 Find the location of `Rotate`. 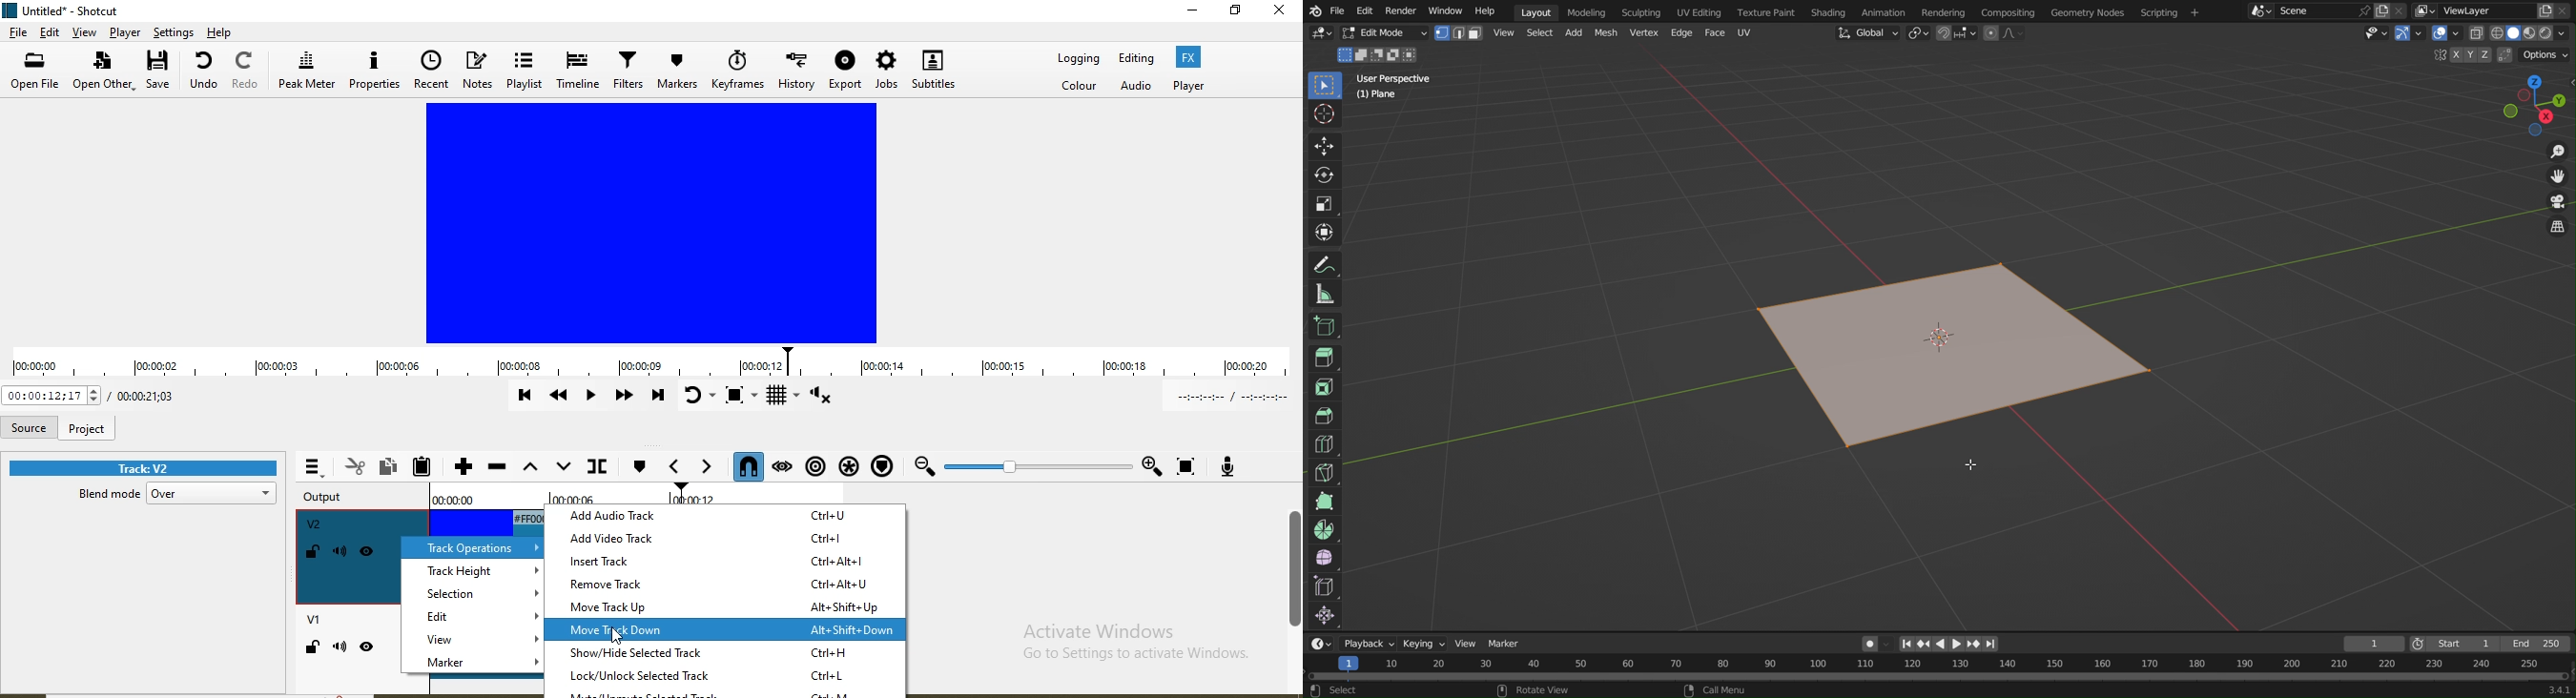

Rotate is located at coordinates (1326, 174).